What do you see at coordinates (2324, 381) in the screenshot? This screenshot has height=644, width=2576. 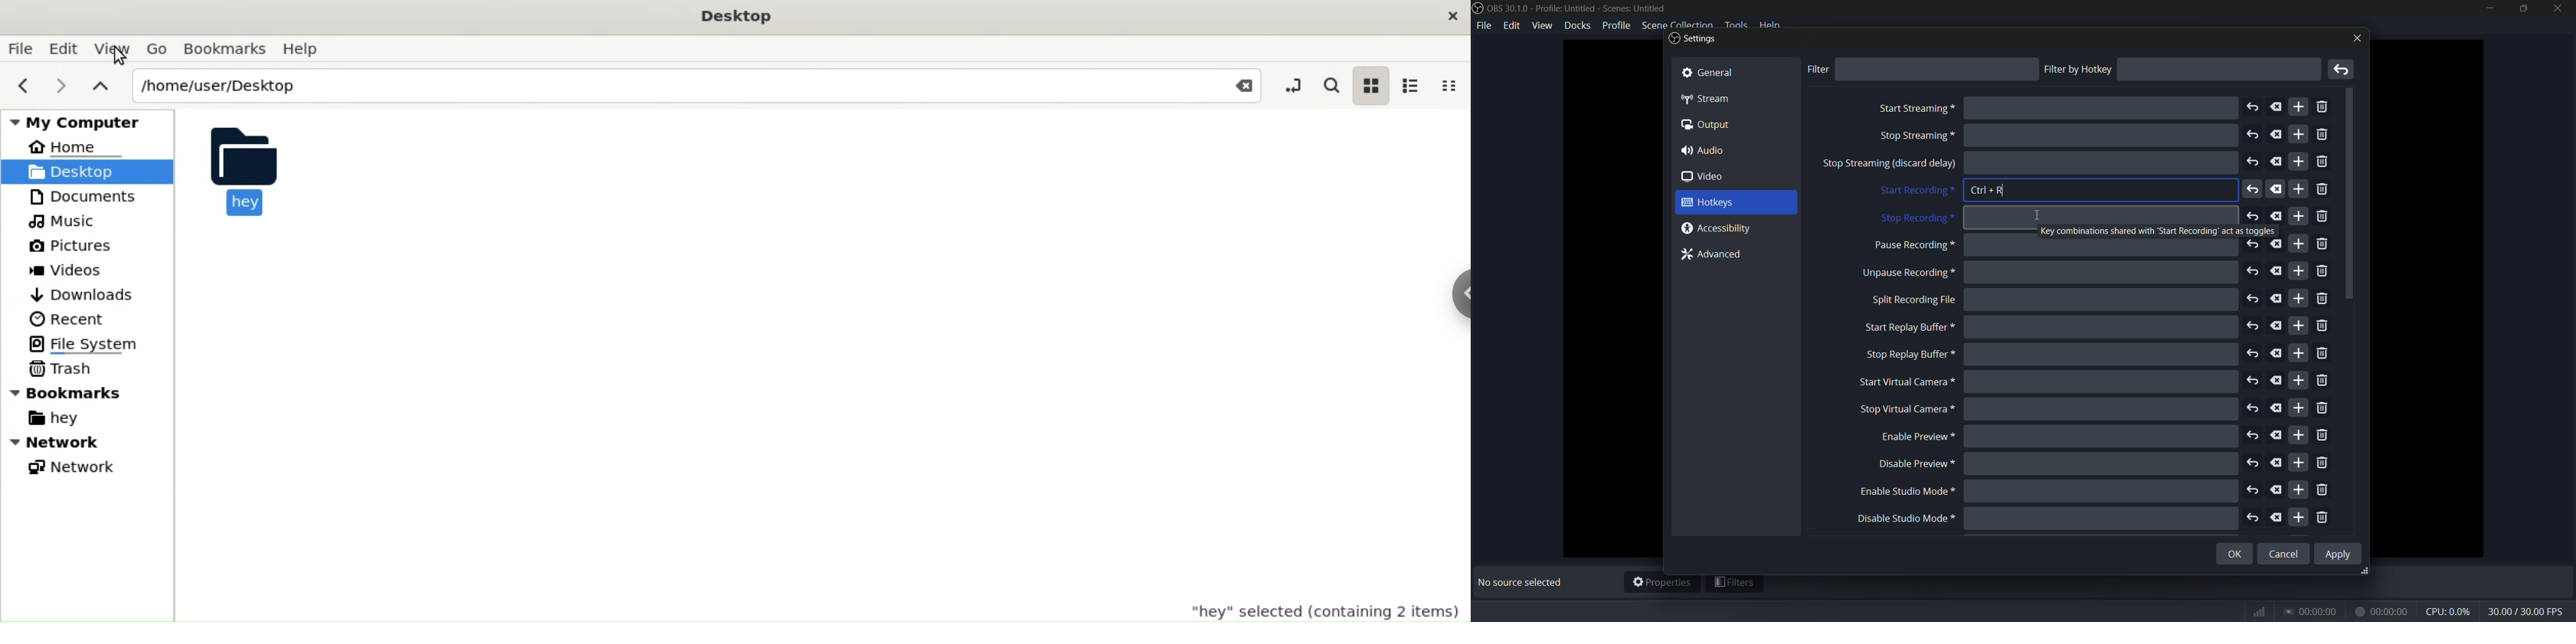 I see `remove` at bounding box center [2324, 381].